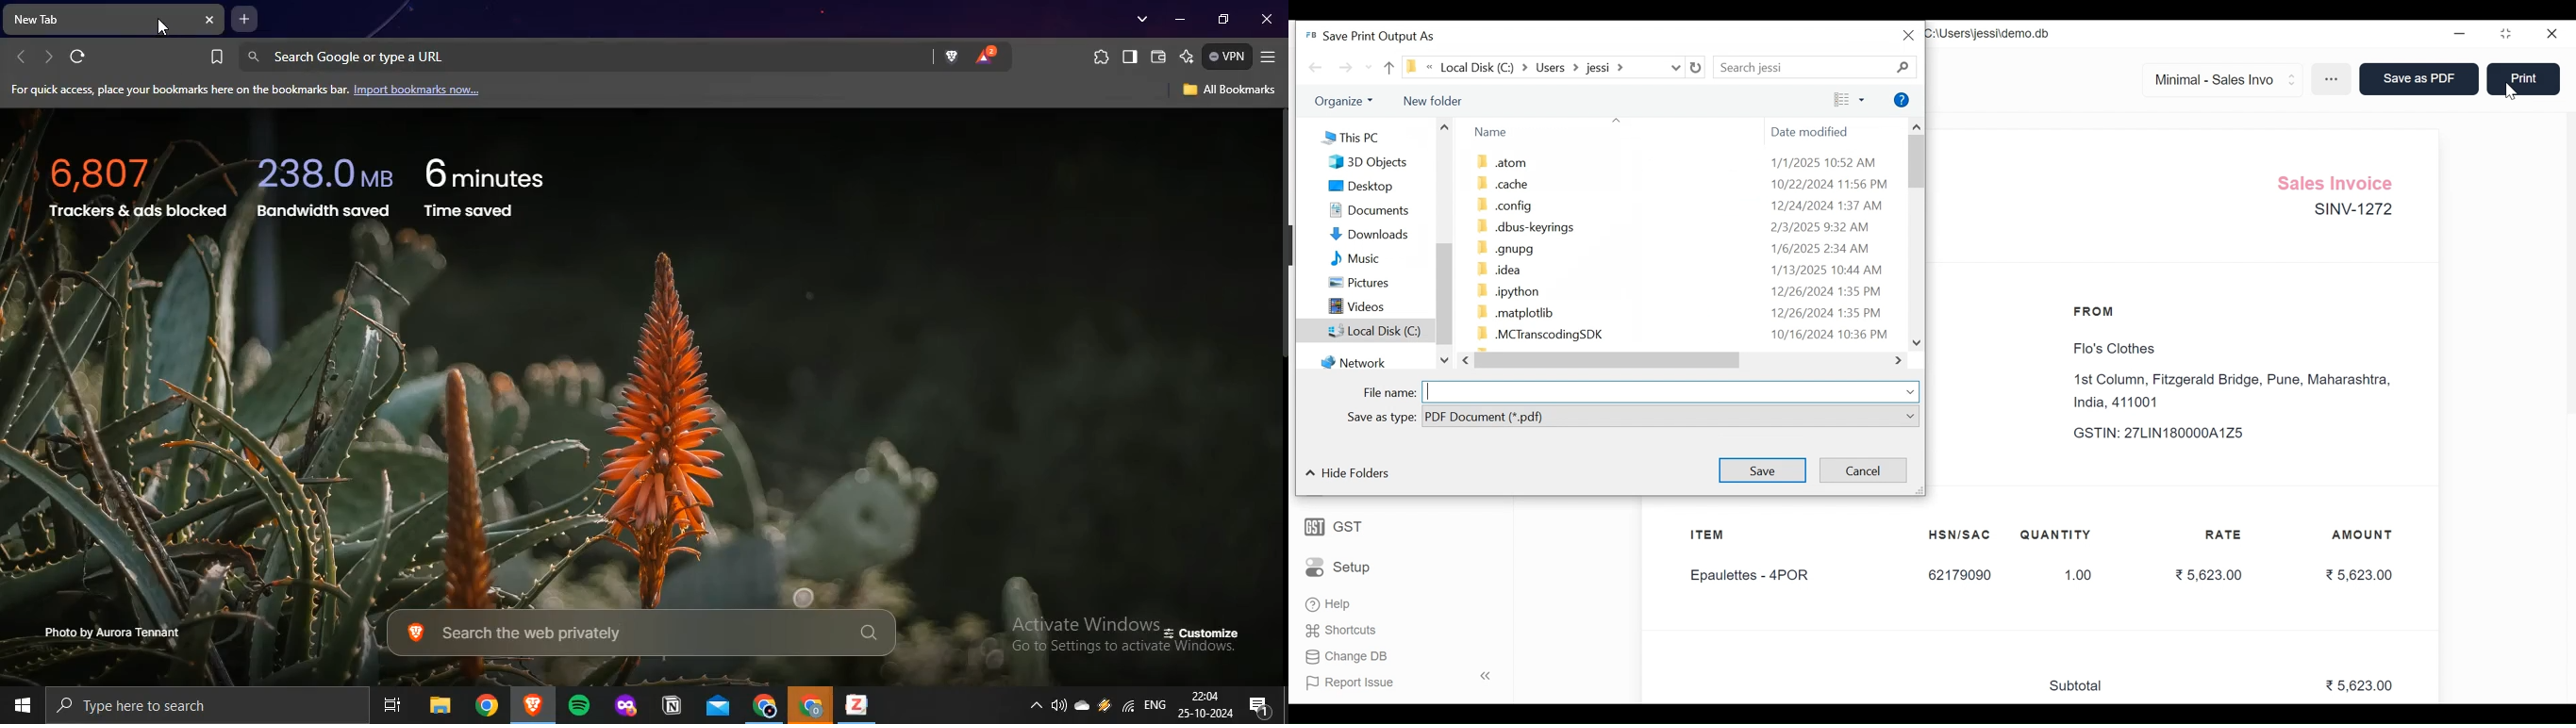  What do you see at coordinates (2334, 80) in the screenshot?
I see `More` at bounding box center [2334, 80].